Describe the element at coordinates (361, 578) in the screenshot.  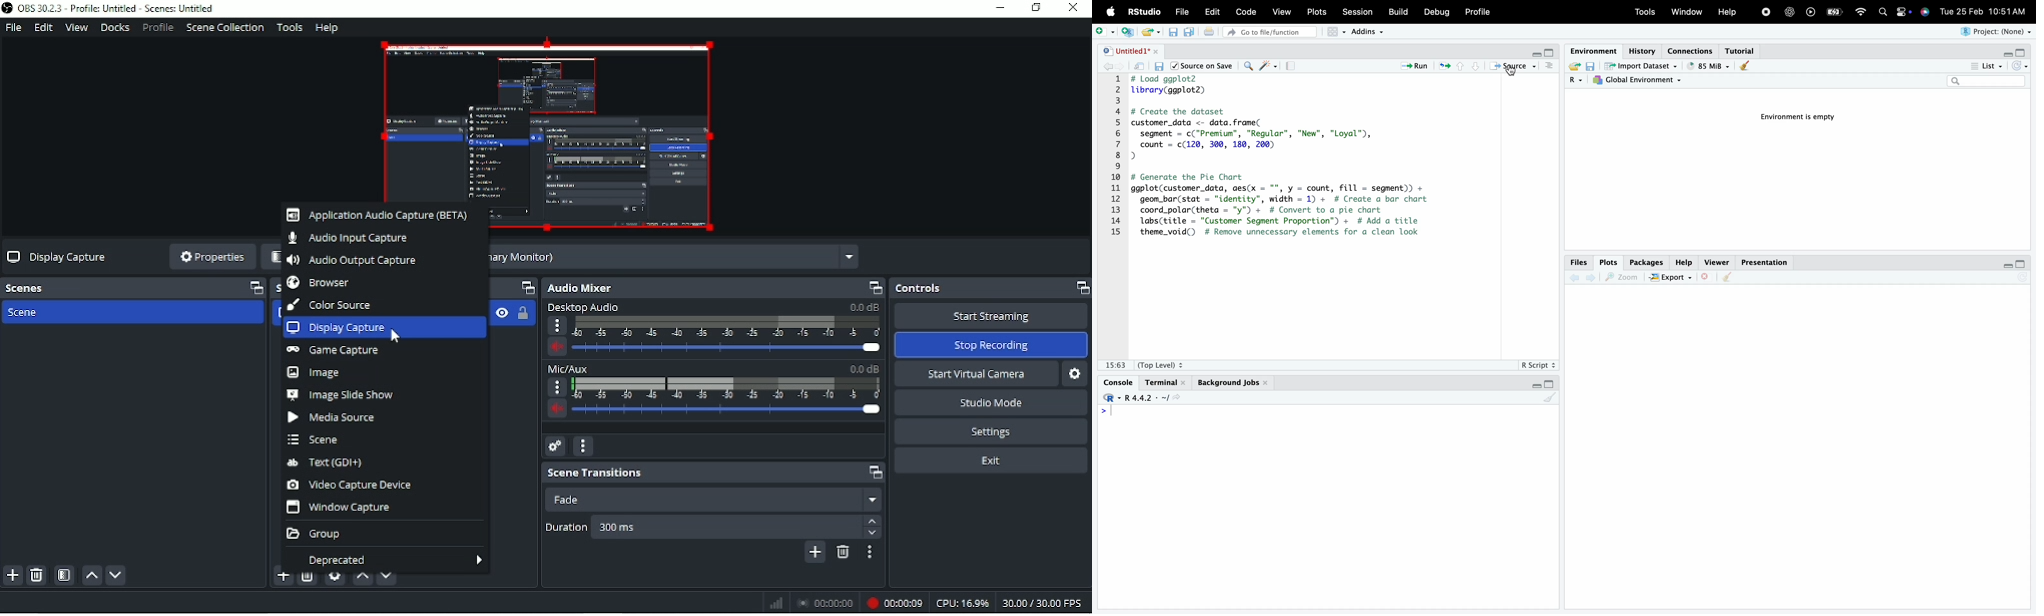
I see `Move source(s) up` at that location.